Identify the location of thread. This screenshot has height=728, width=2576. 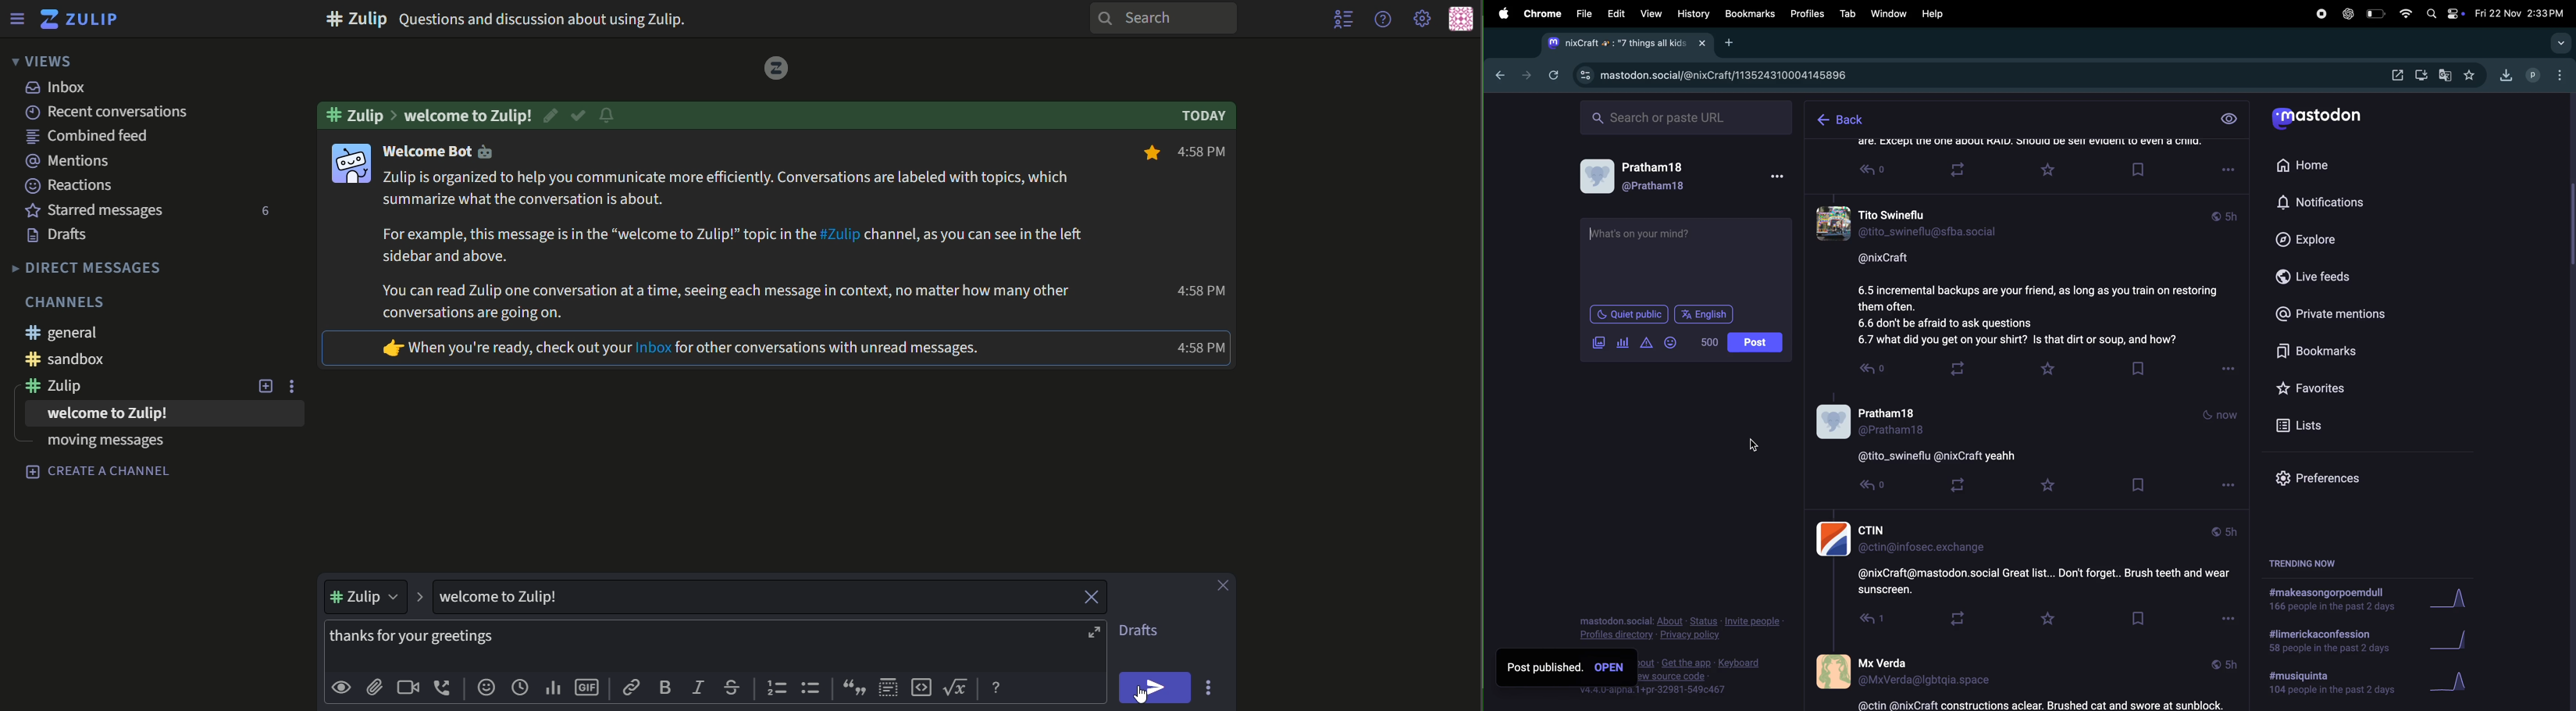
(2027, 147).